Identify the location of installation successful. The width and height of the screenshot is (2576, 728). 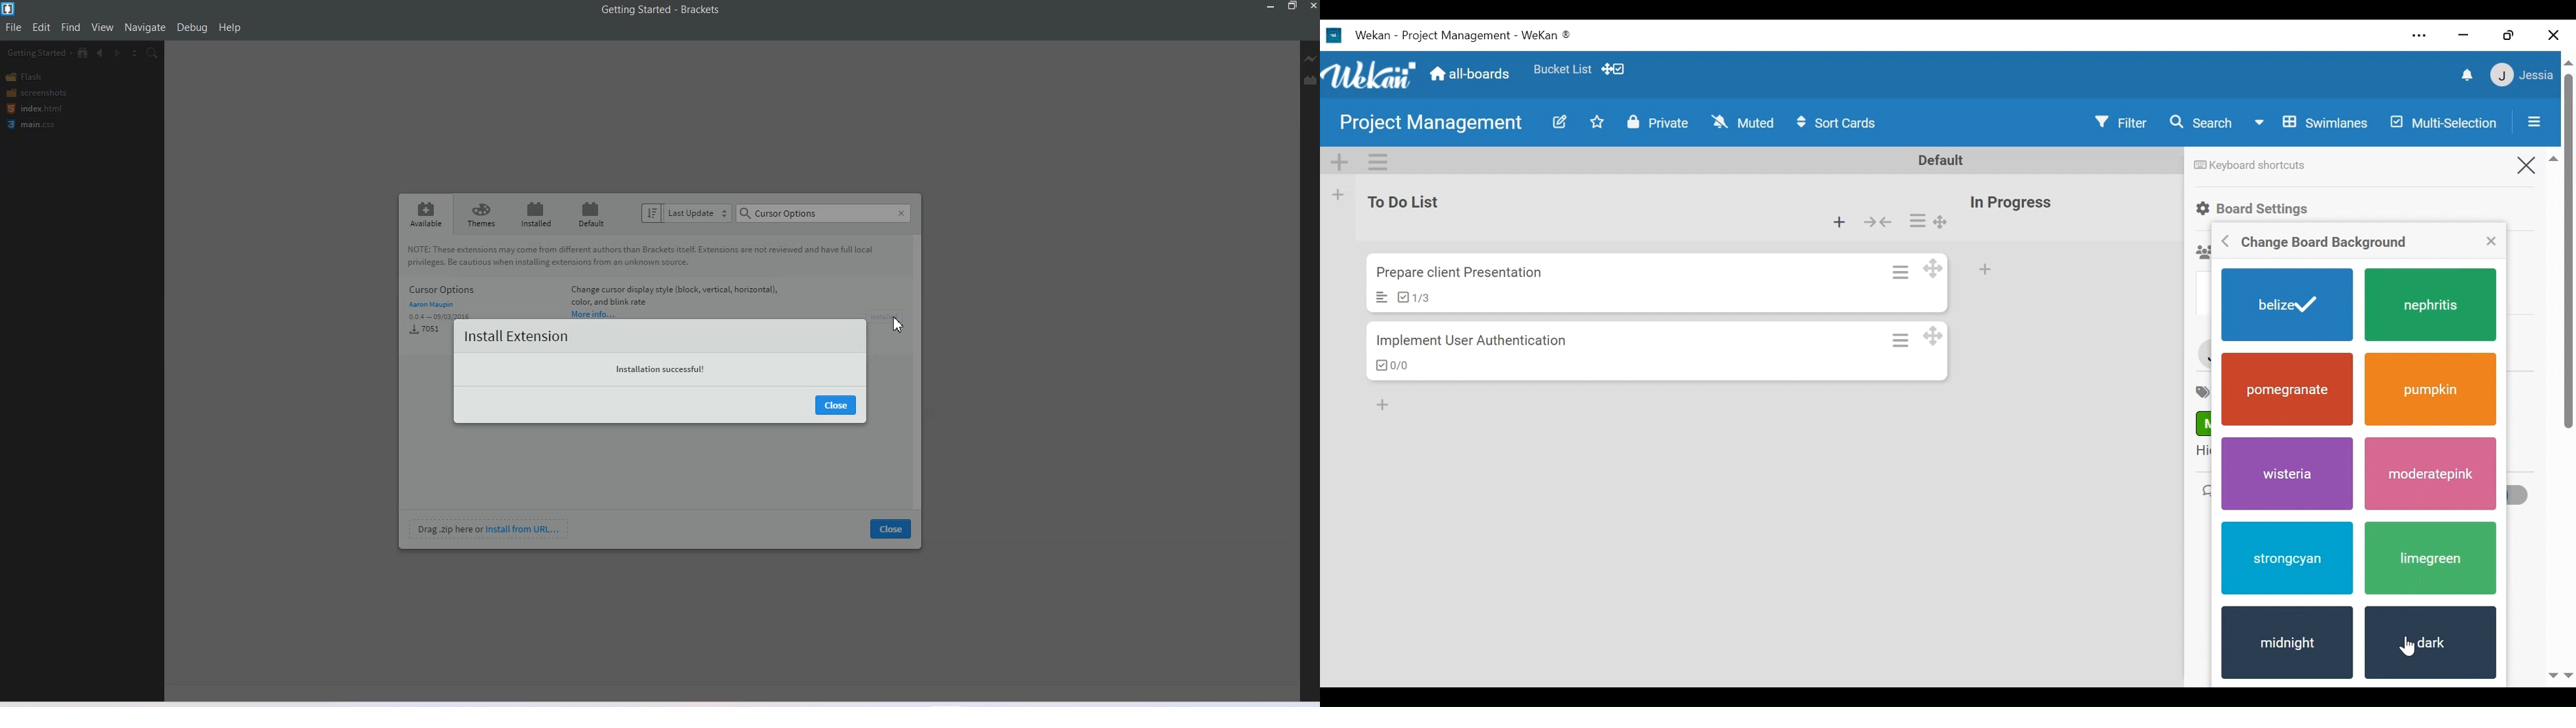
(659, 371).